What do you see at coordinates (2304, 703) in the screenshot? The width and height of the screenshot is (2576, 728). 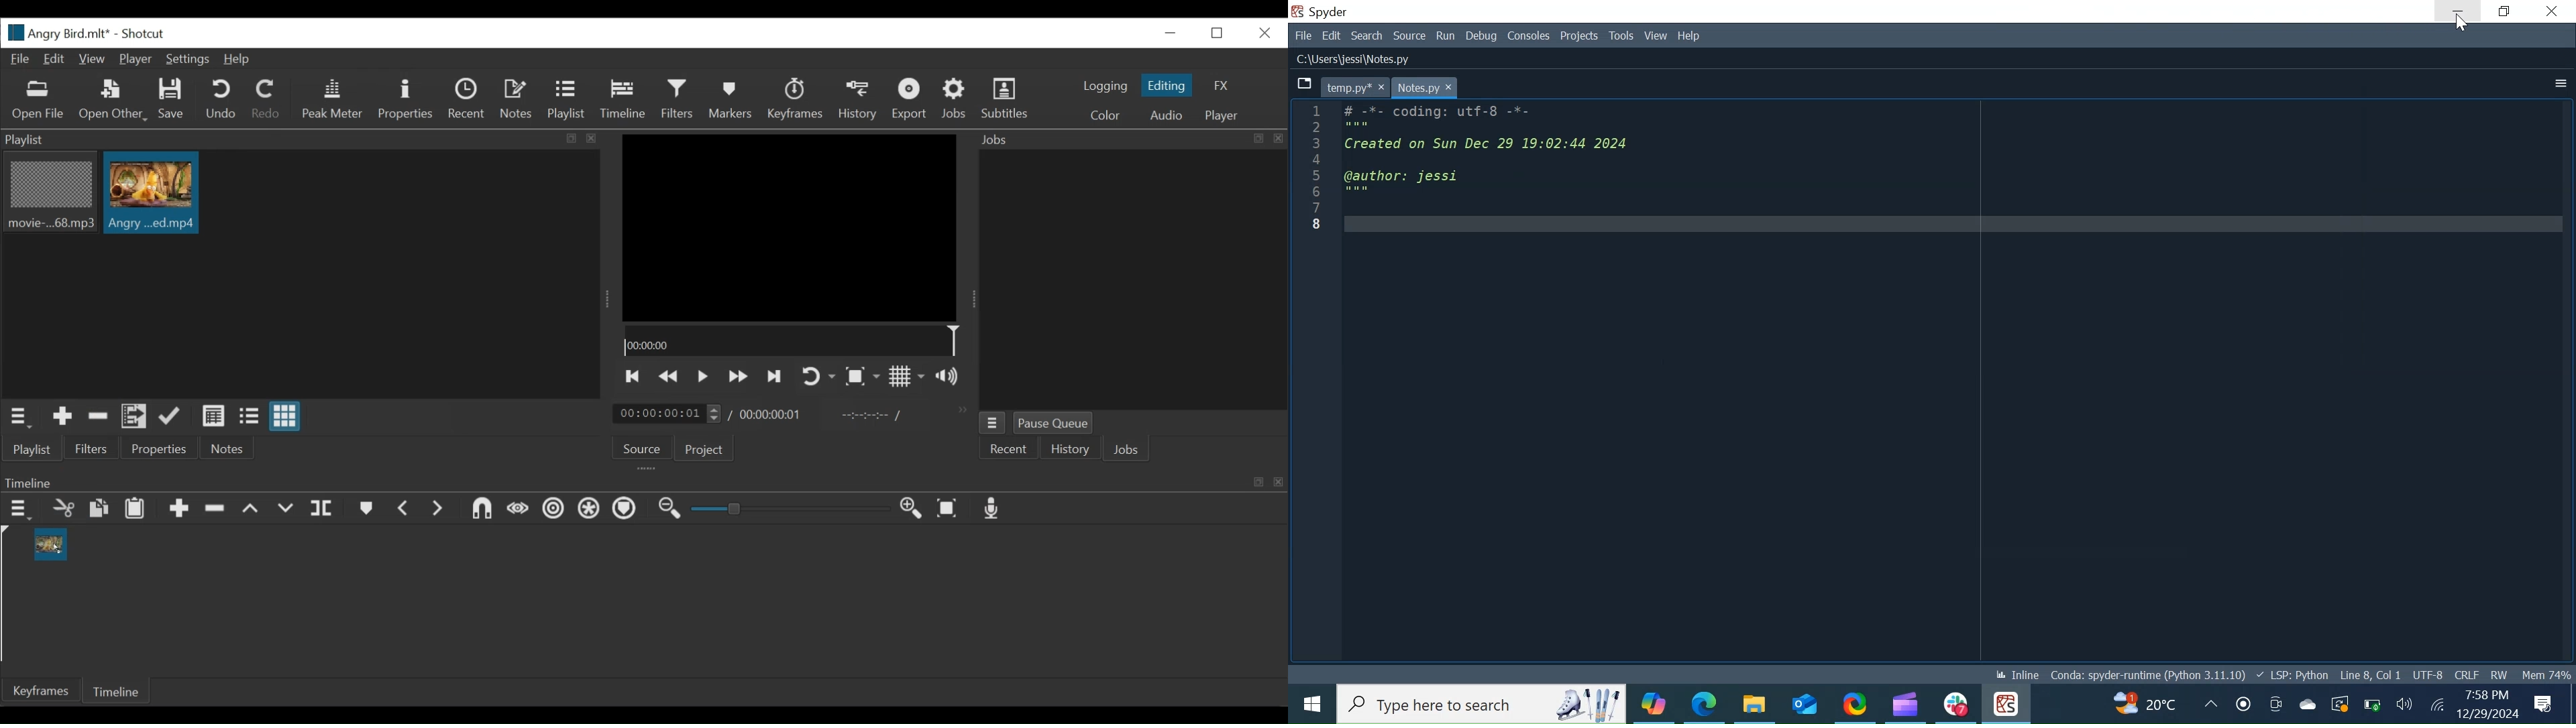 I see `OneDrive` at bounding box center [2304, 703].